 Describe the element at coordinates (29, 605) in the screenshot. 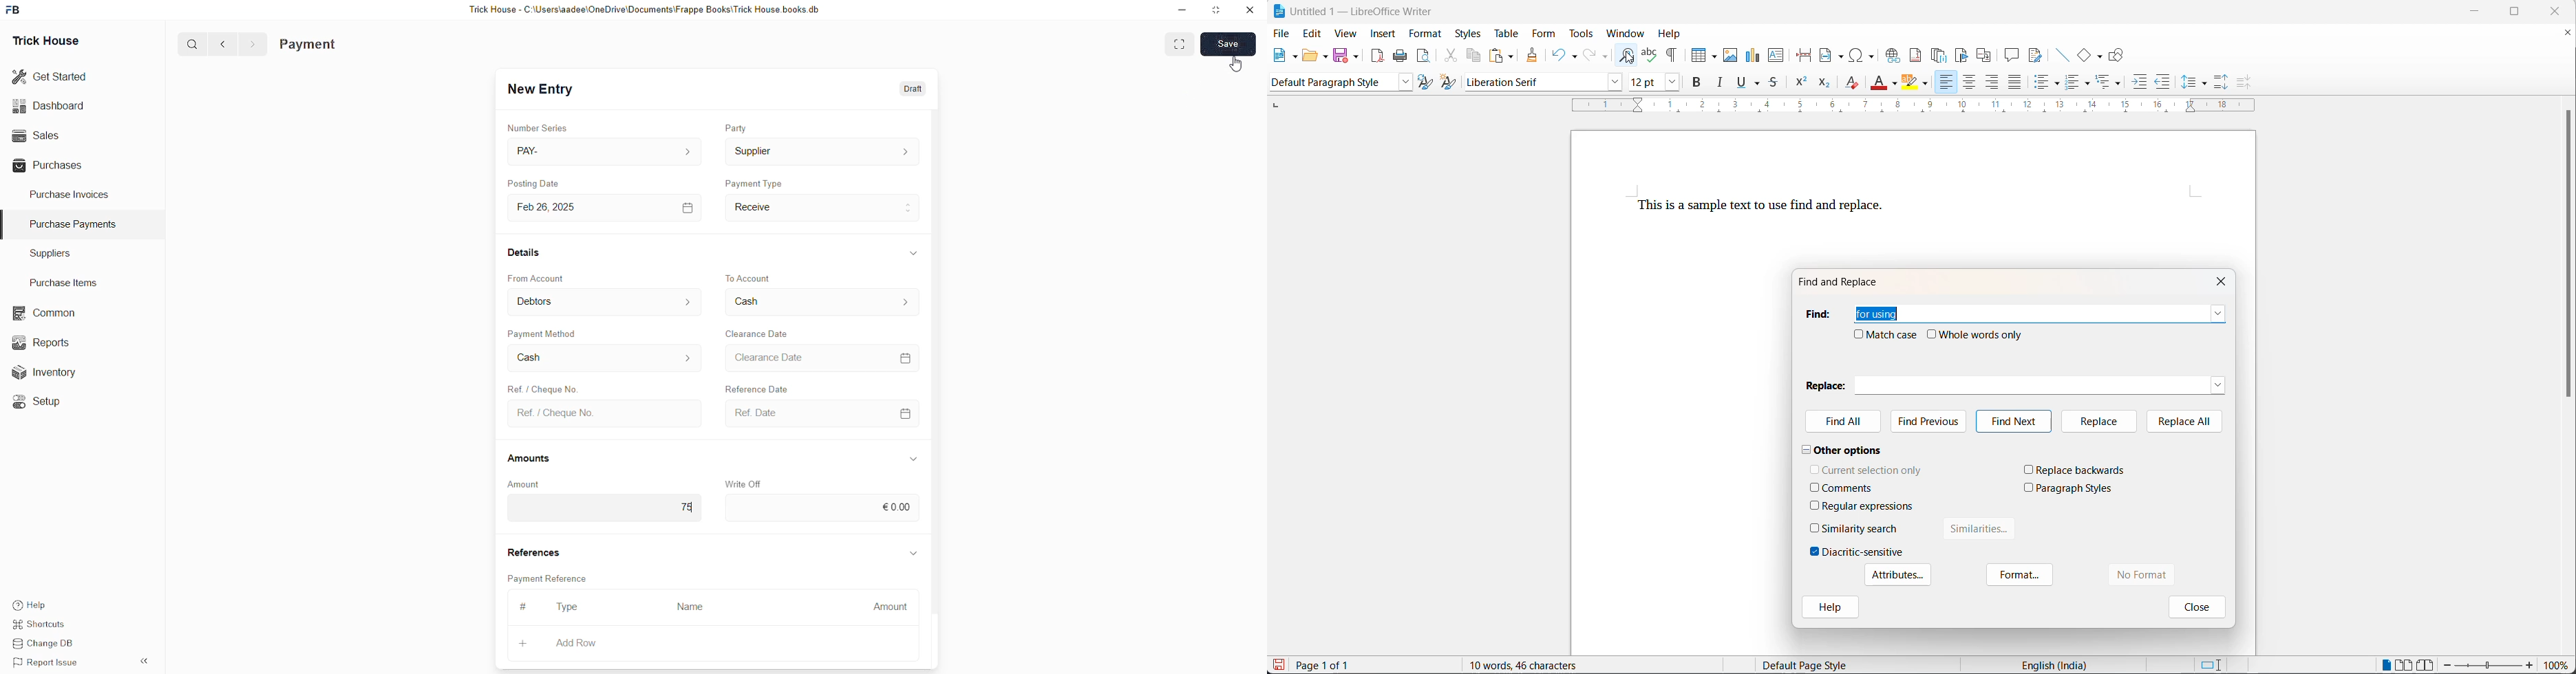

I see `Help` at that location.